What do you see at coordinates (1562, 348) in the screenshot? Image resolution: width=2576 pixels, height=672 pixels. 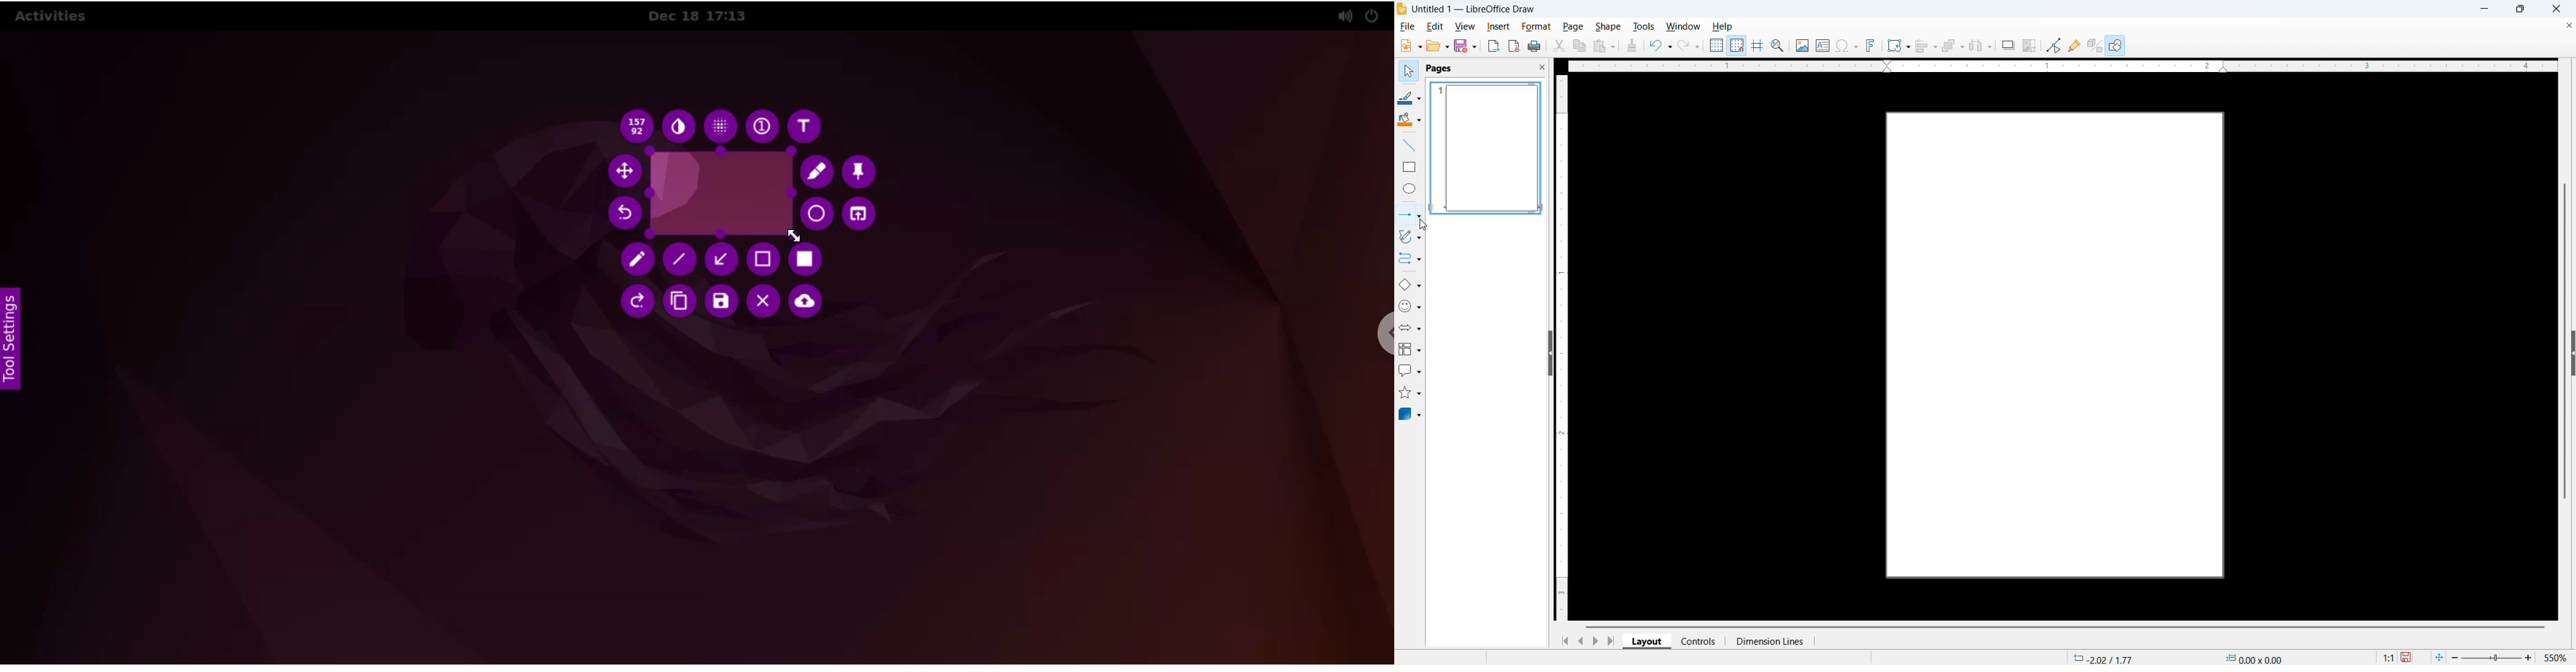 I see `Vertical ruler ` at bounding box center [1562, 348].